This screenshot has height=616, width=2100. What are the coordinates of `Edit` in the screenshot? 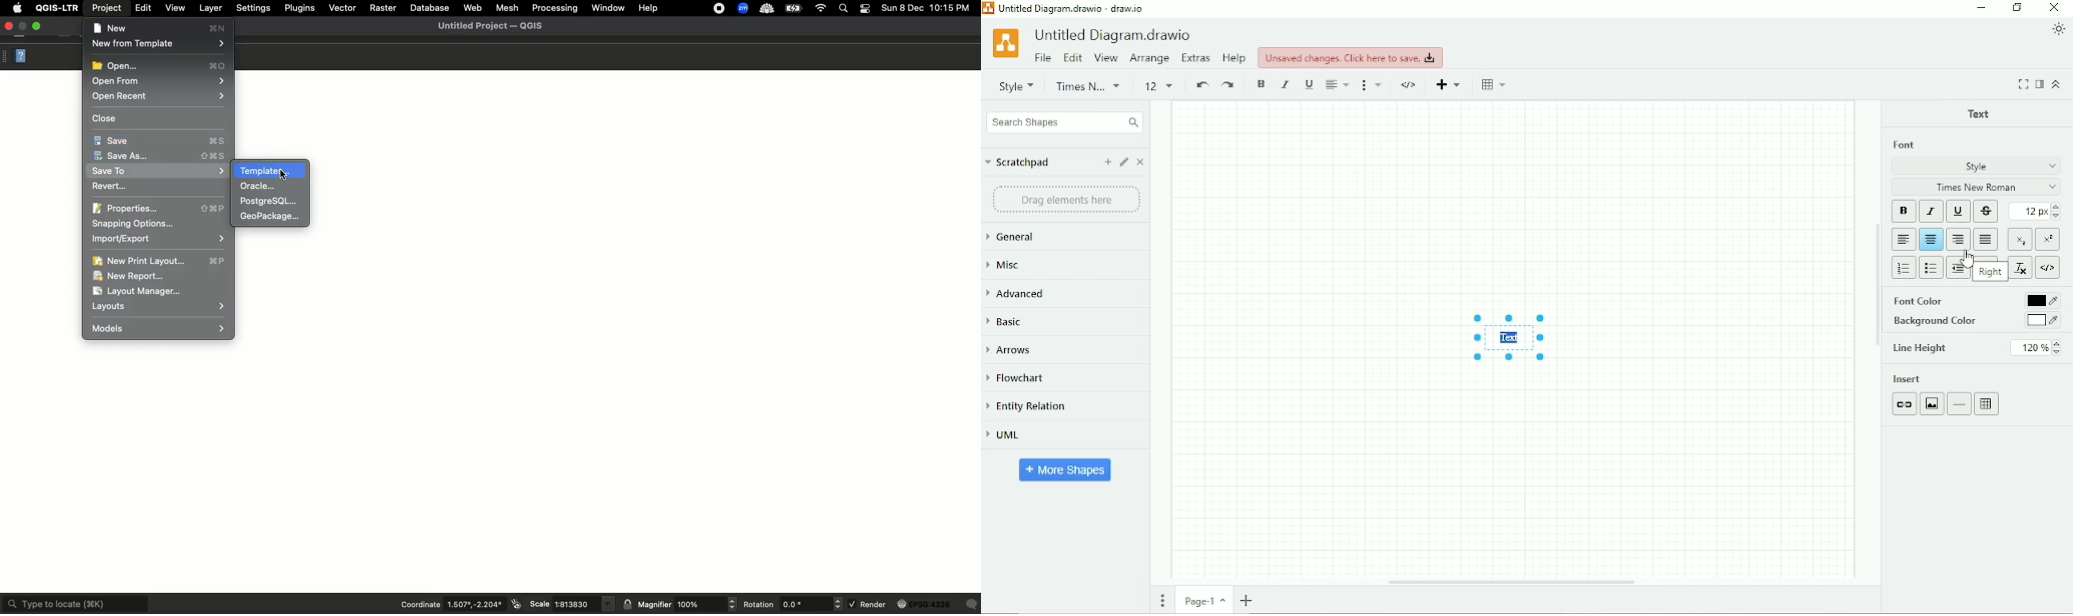 It's located at (141, 8).